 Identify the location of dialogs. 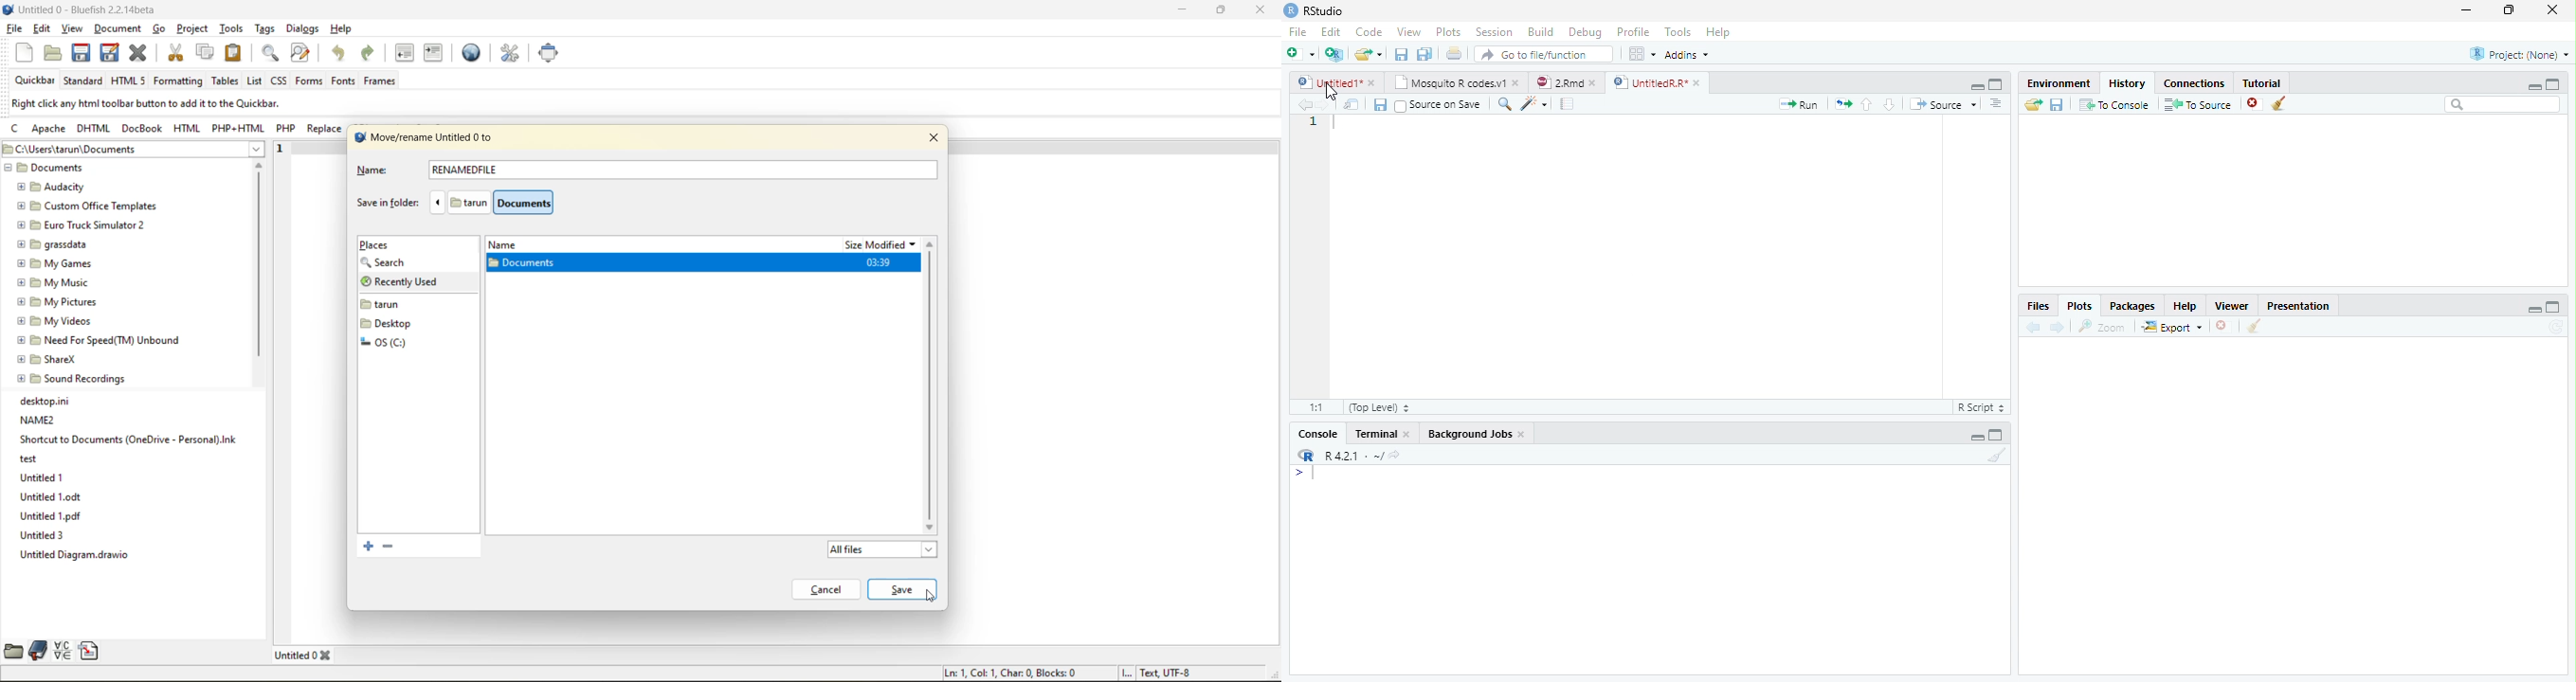
(303, 31).